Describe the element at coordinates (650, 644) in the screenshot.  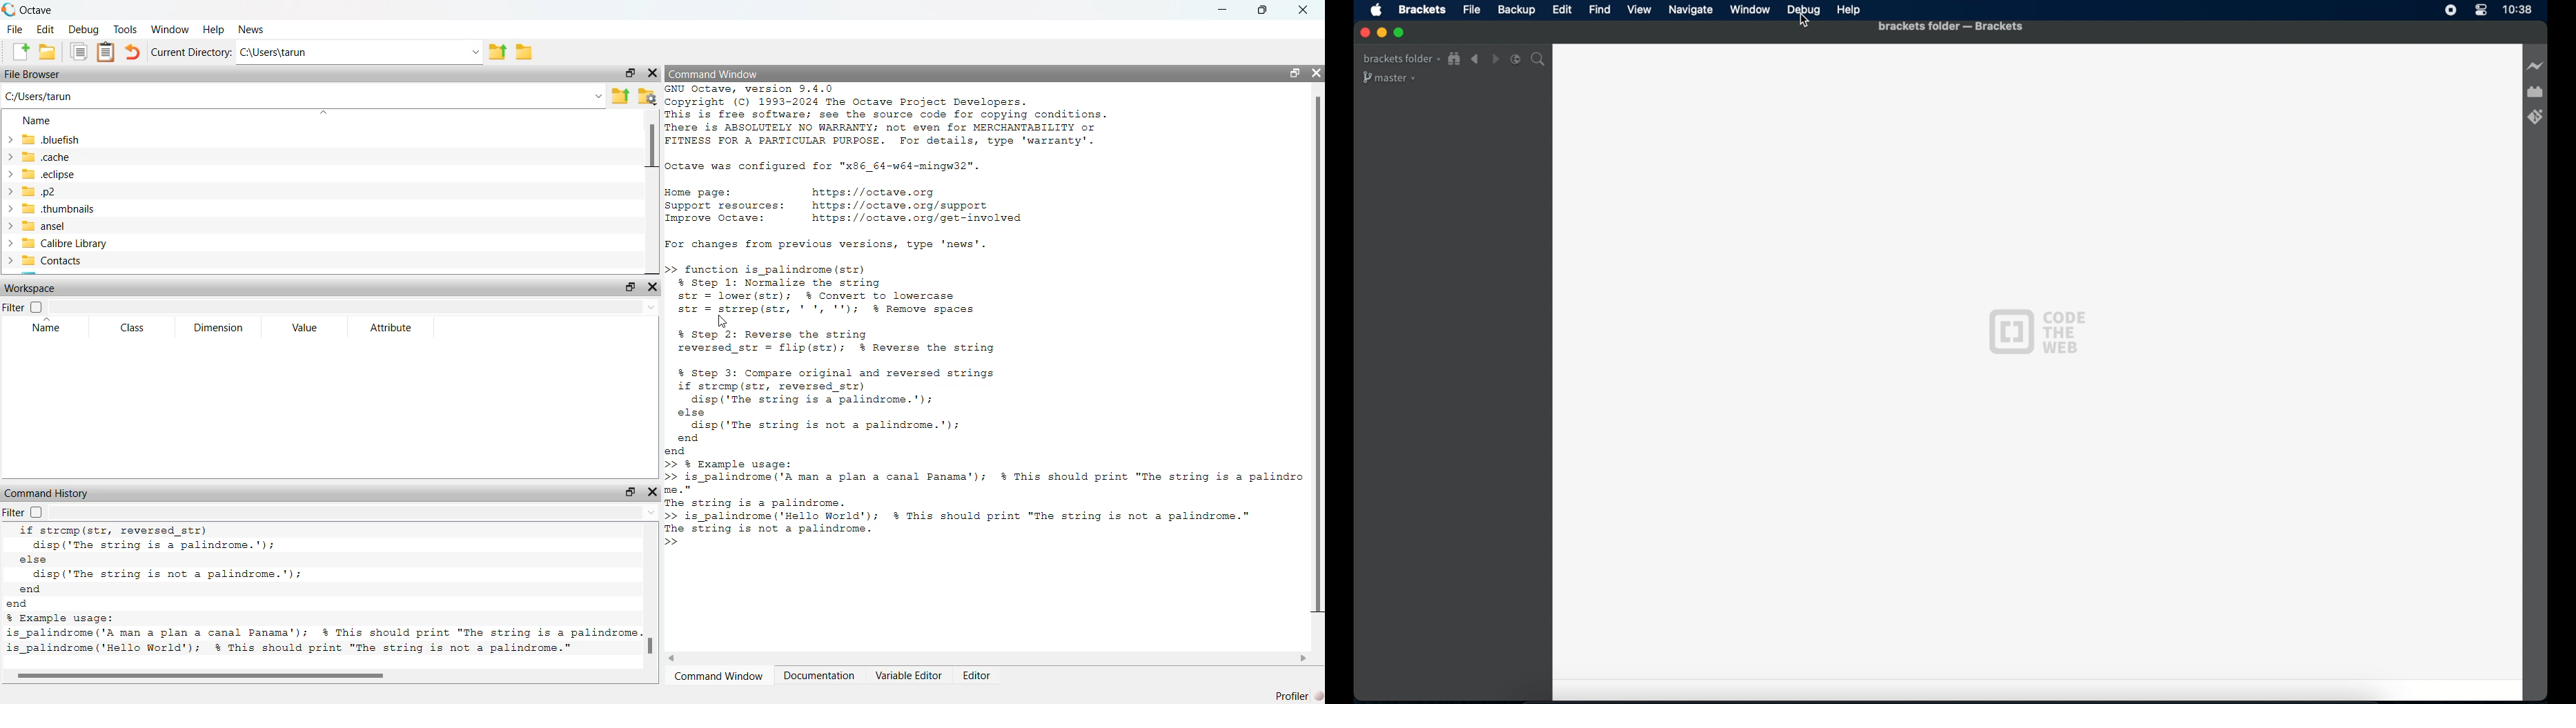
I see `scrollbar` at that location.